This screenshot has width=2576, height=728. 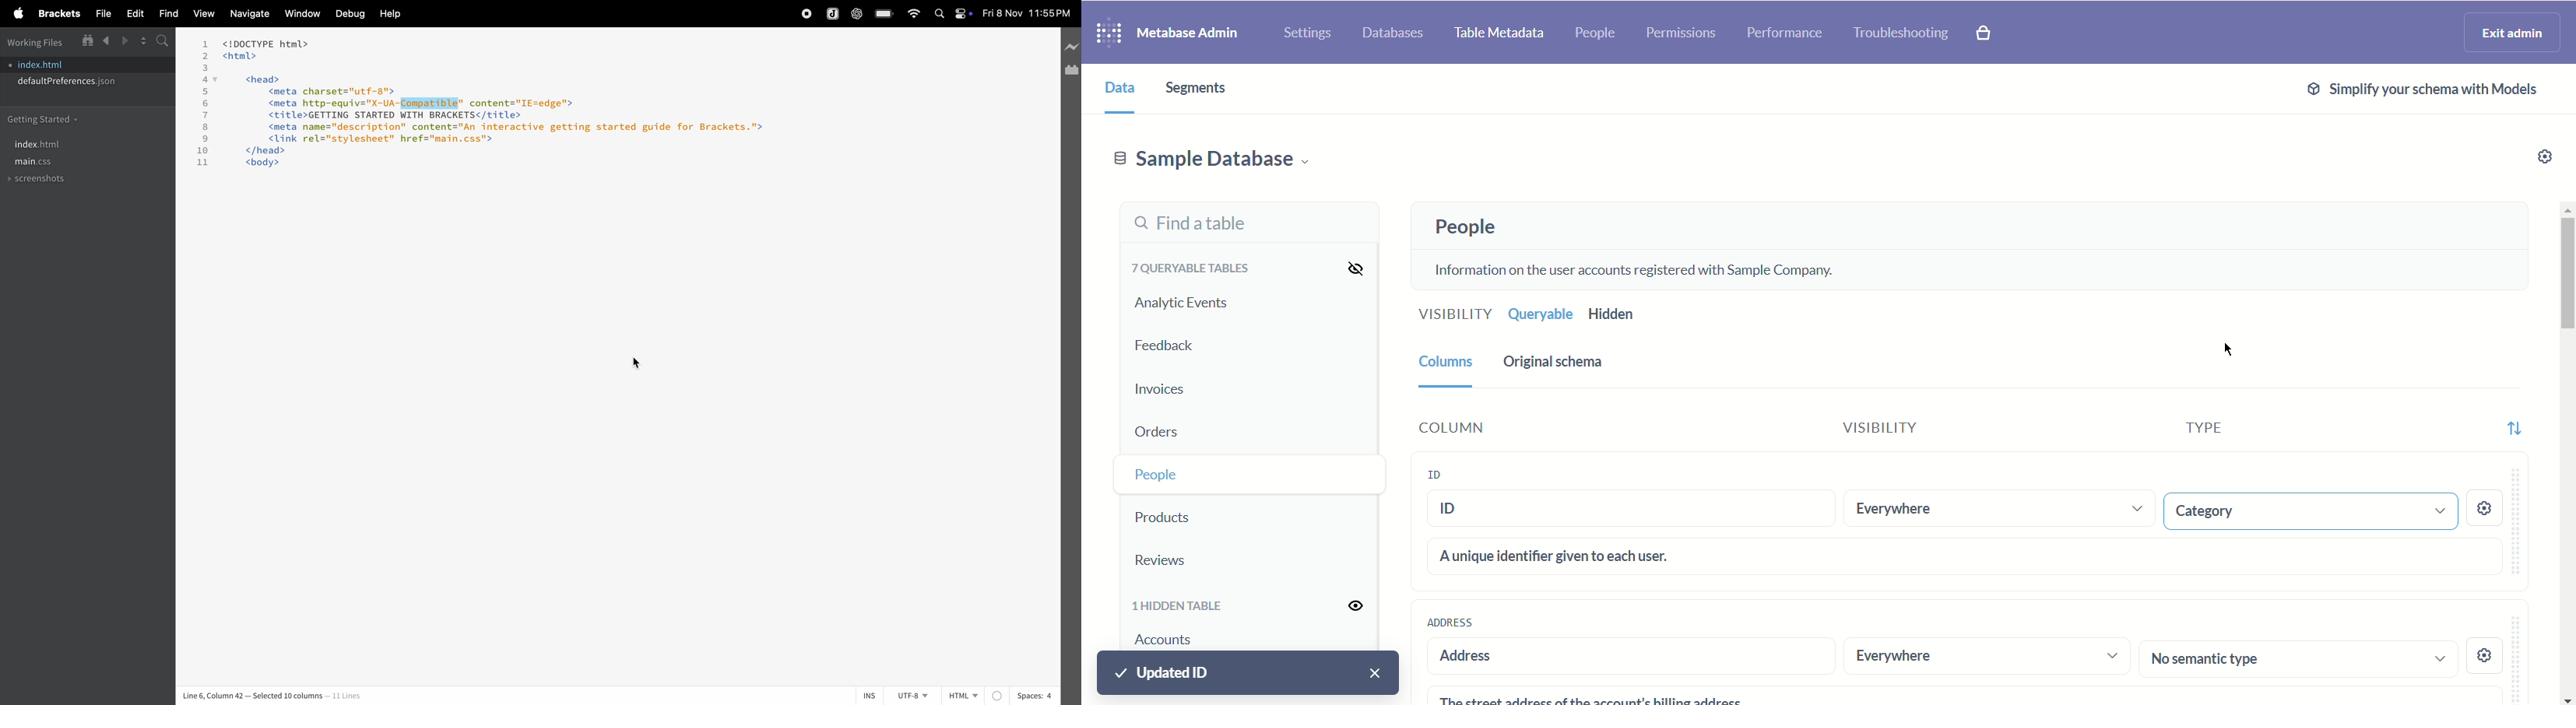 I want to click on People, so click(x=1193, y=472).